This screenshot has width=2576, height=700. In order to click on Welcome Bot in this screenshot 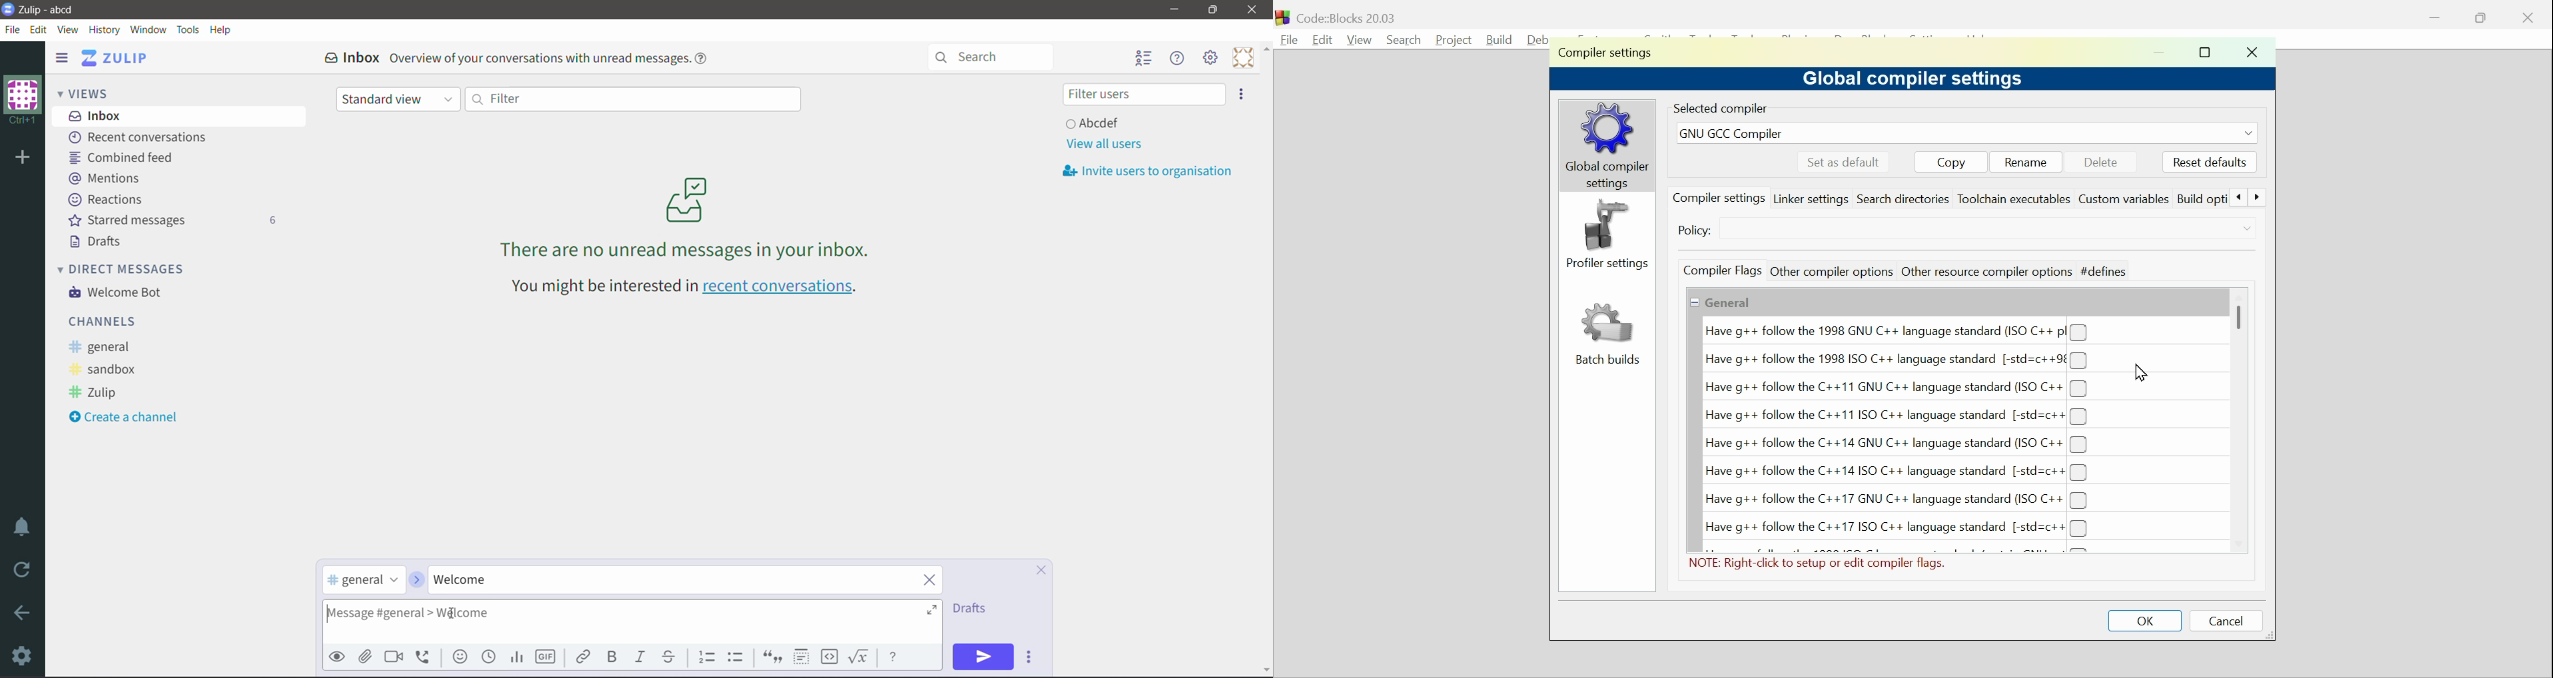, I will do `click(119, 293)`.